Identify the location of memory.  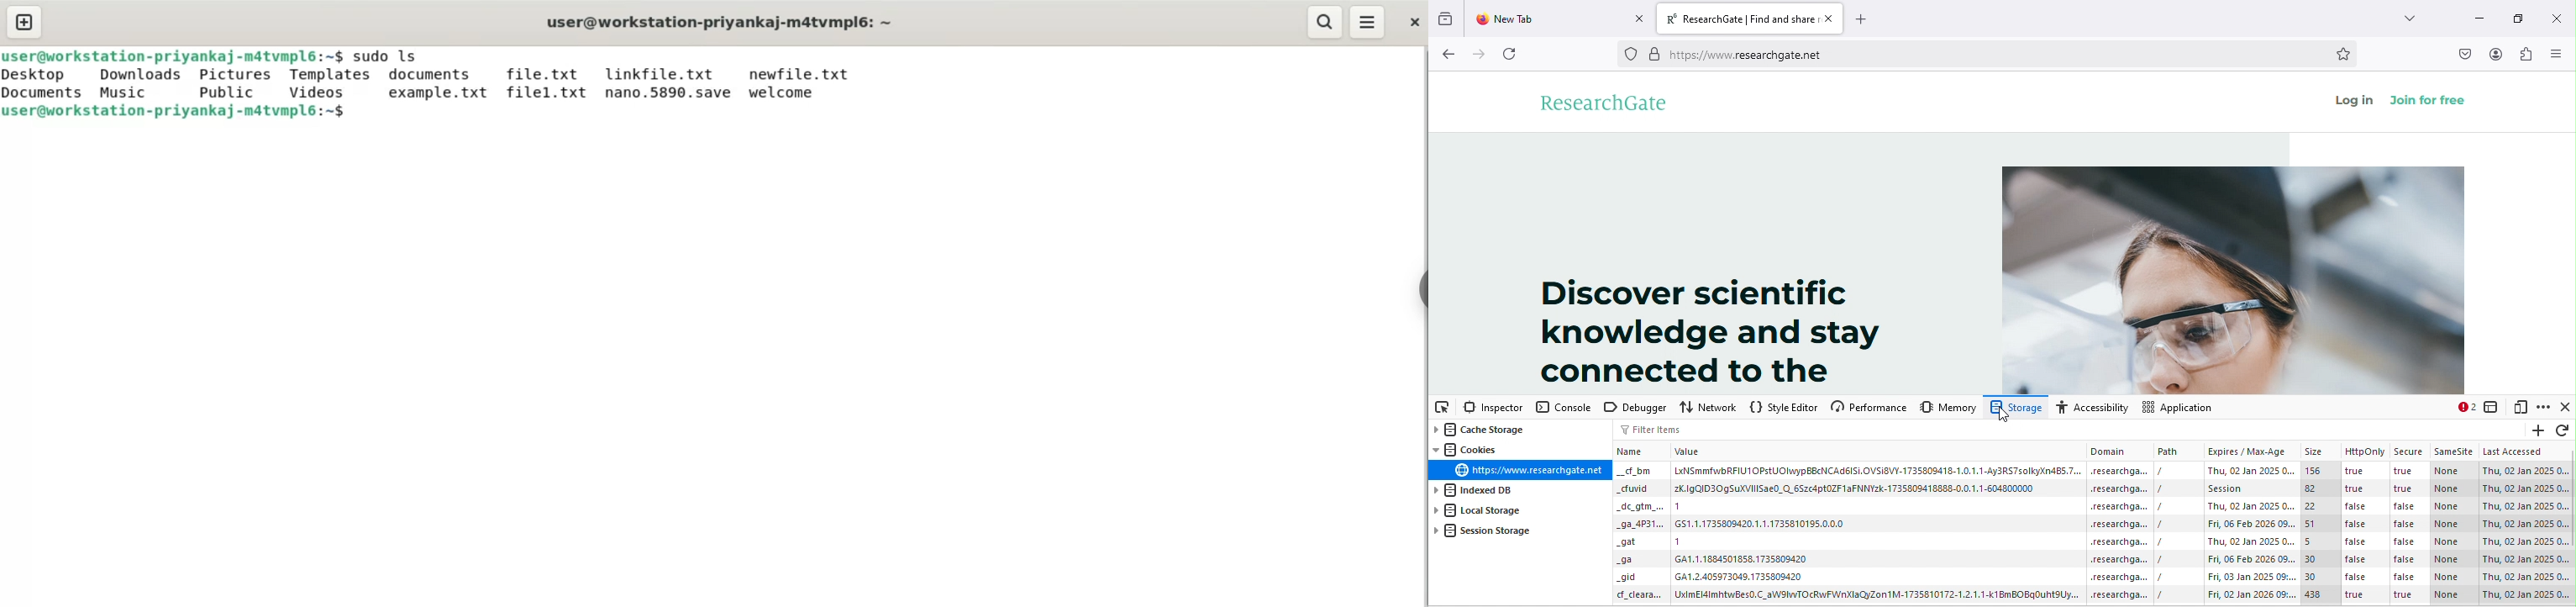
(1948, 409).